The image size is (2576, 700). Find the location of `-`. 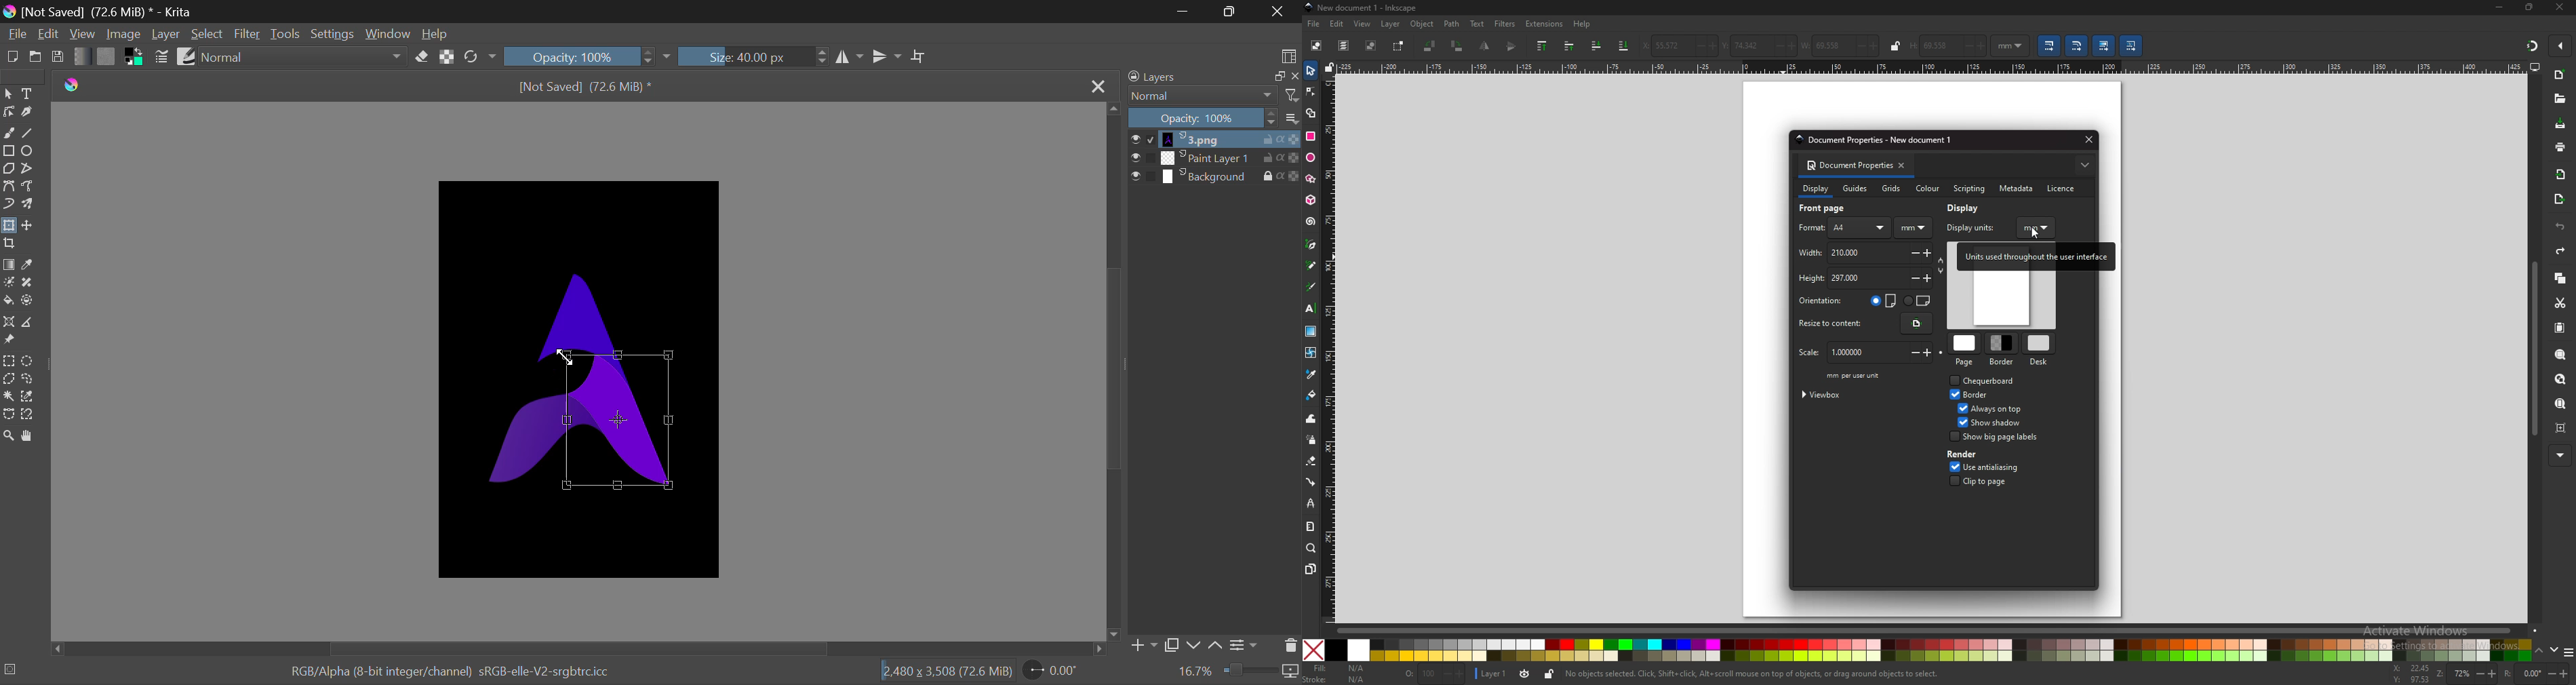

- is located at coordinates (2475, 673).